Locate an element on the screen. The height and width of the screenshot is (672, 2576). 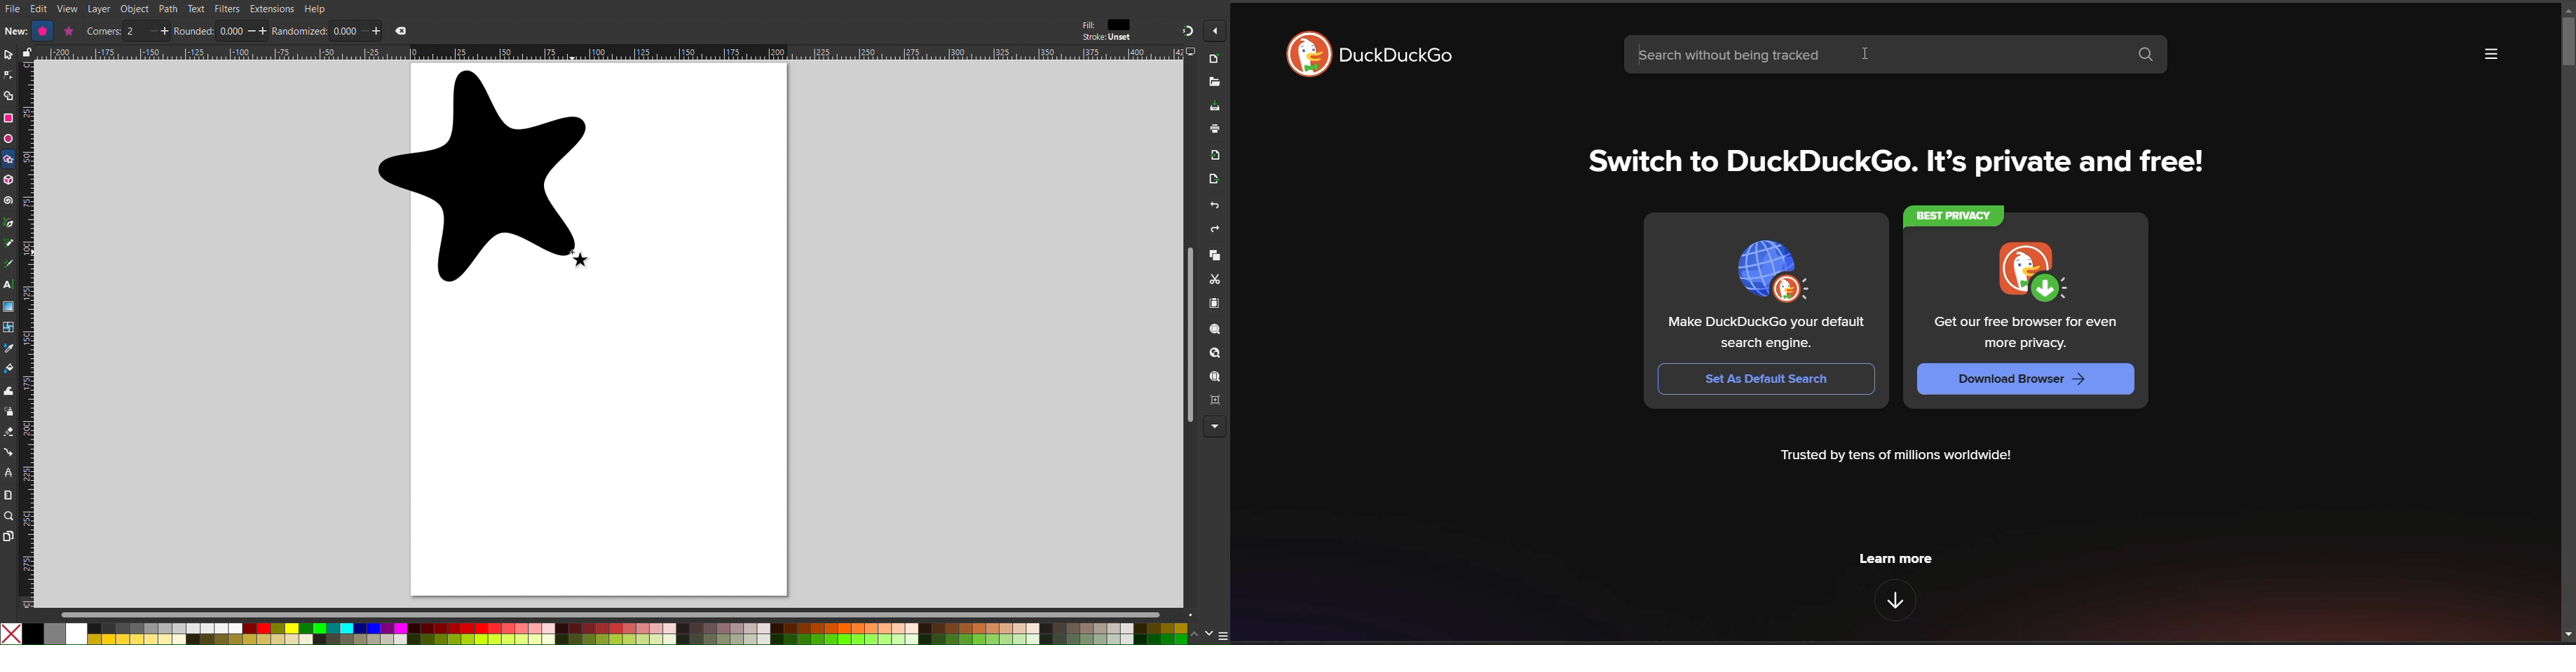
Mesh Tool is located at coordinates (9, 328).